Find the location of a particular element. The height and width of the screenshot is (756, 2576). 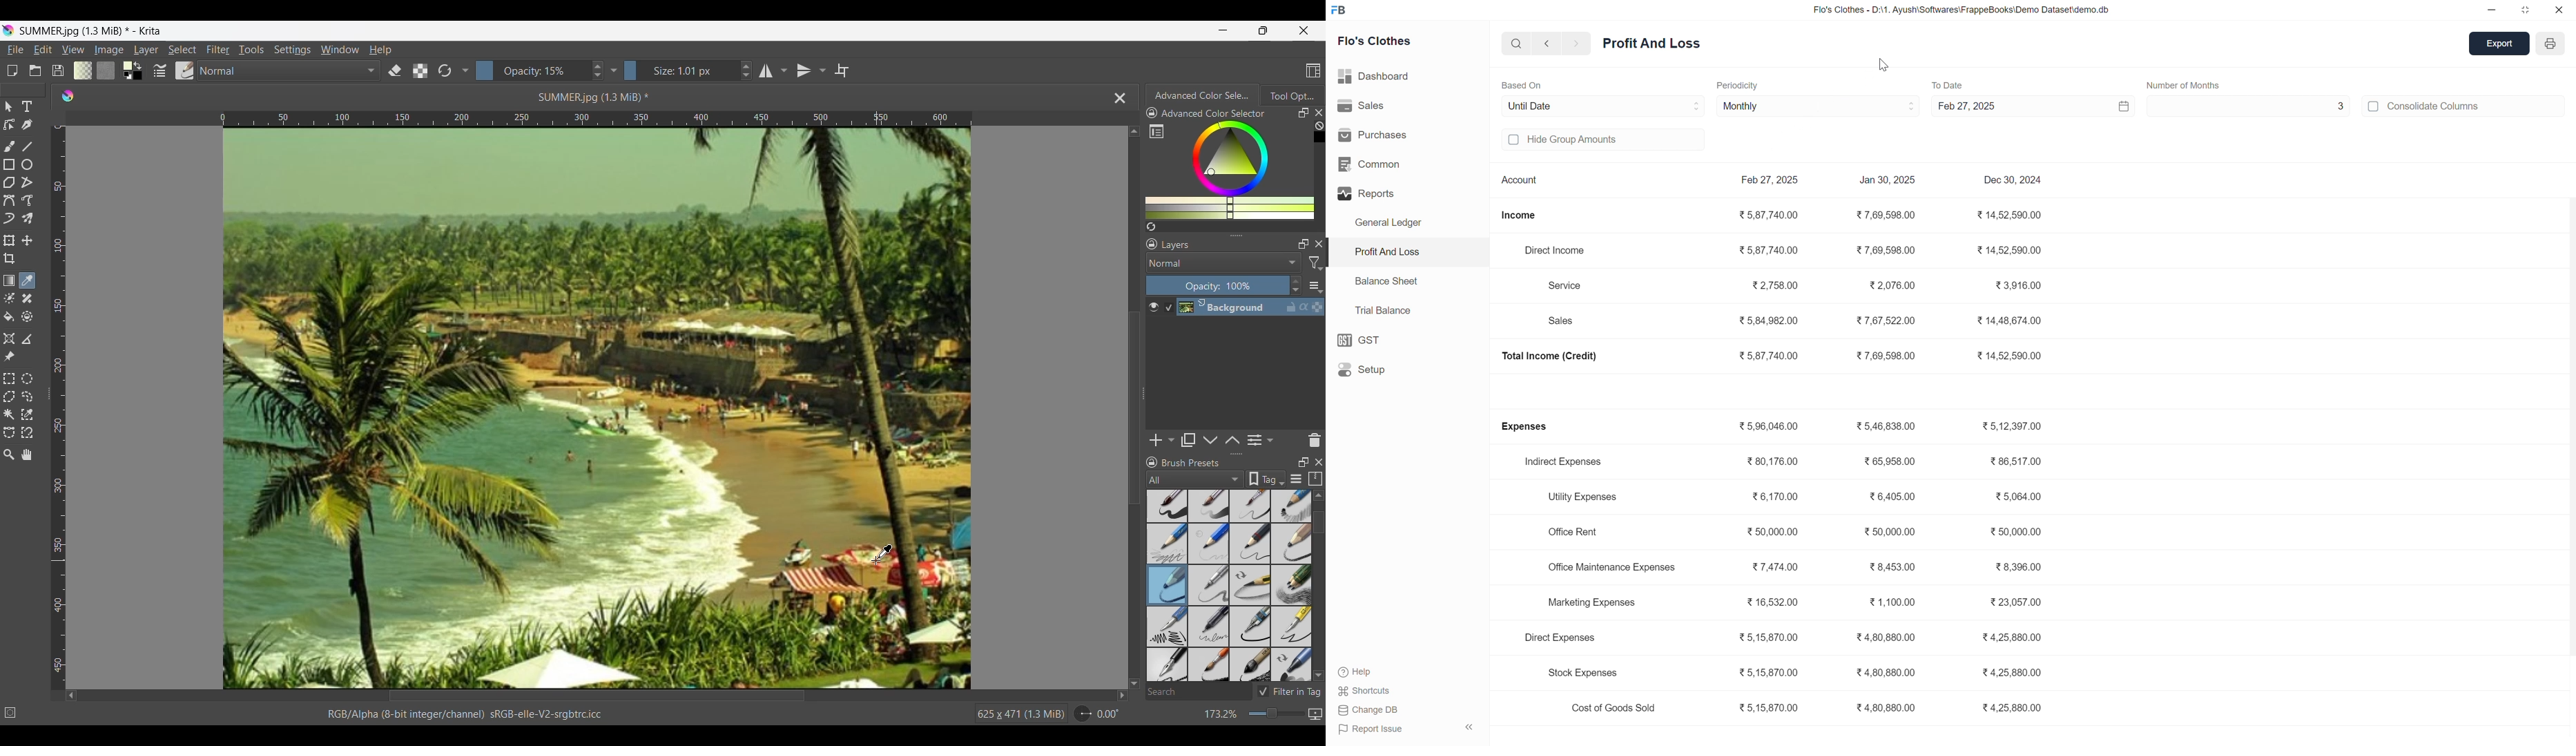

₹3,916.00 is located at coordinates (2018, 286).